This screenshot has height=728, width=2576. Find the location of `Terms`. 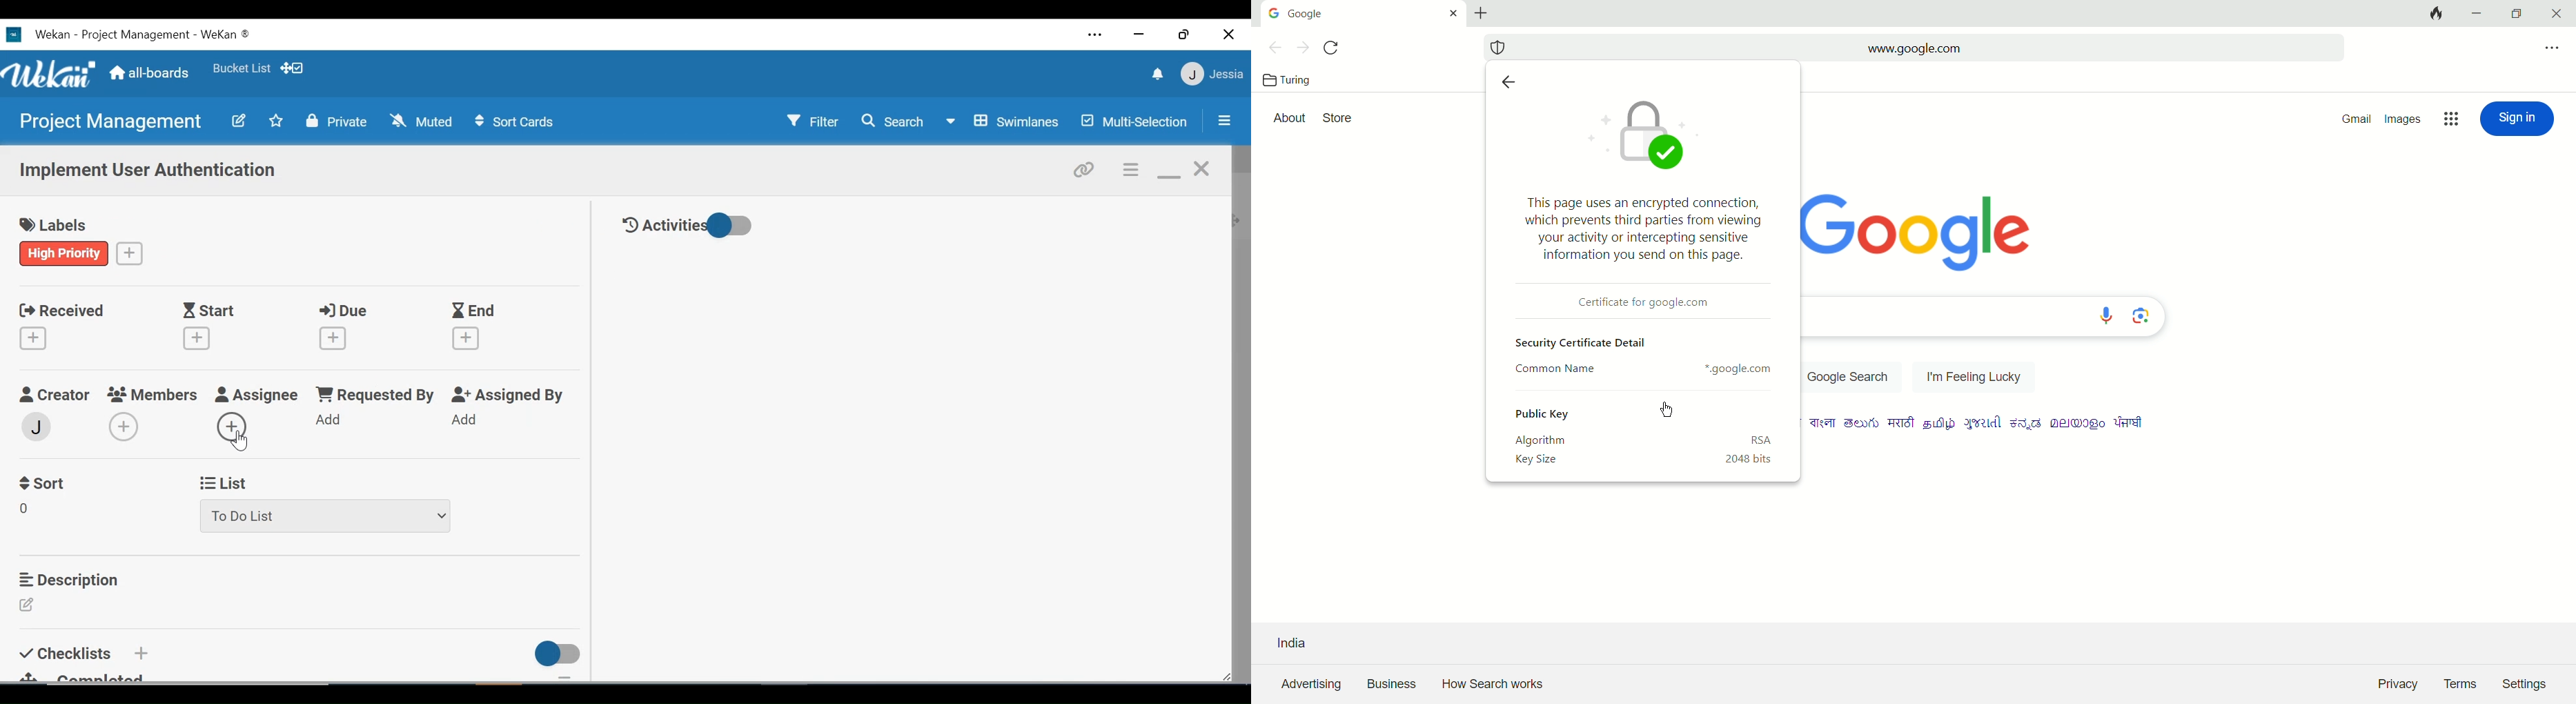

Terms is located at coordinates (2464, 685).